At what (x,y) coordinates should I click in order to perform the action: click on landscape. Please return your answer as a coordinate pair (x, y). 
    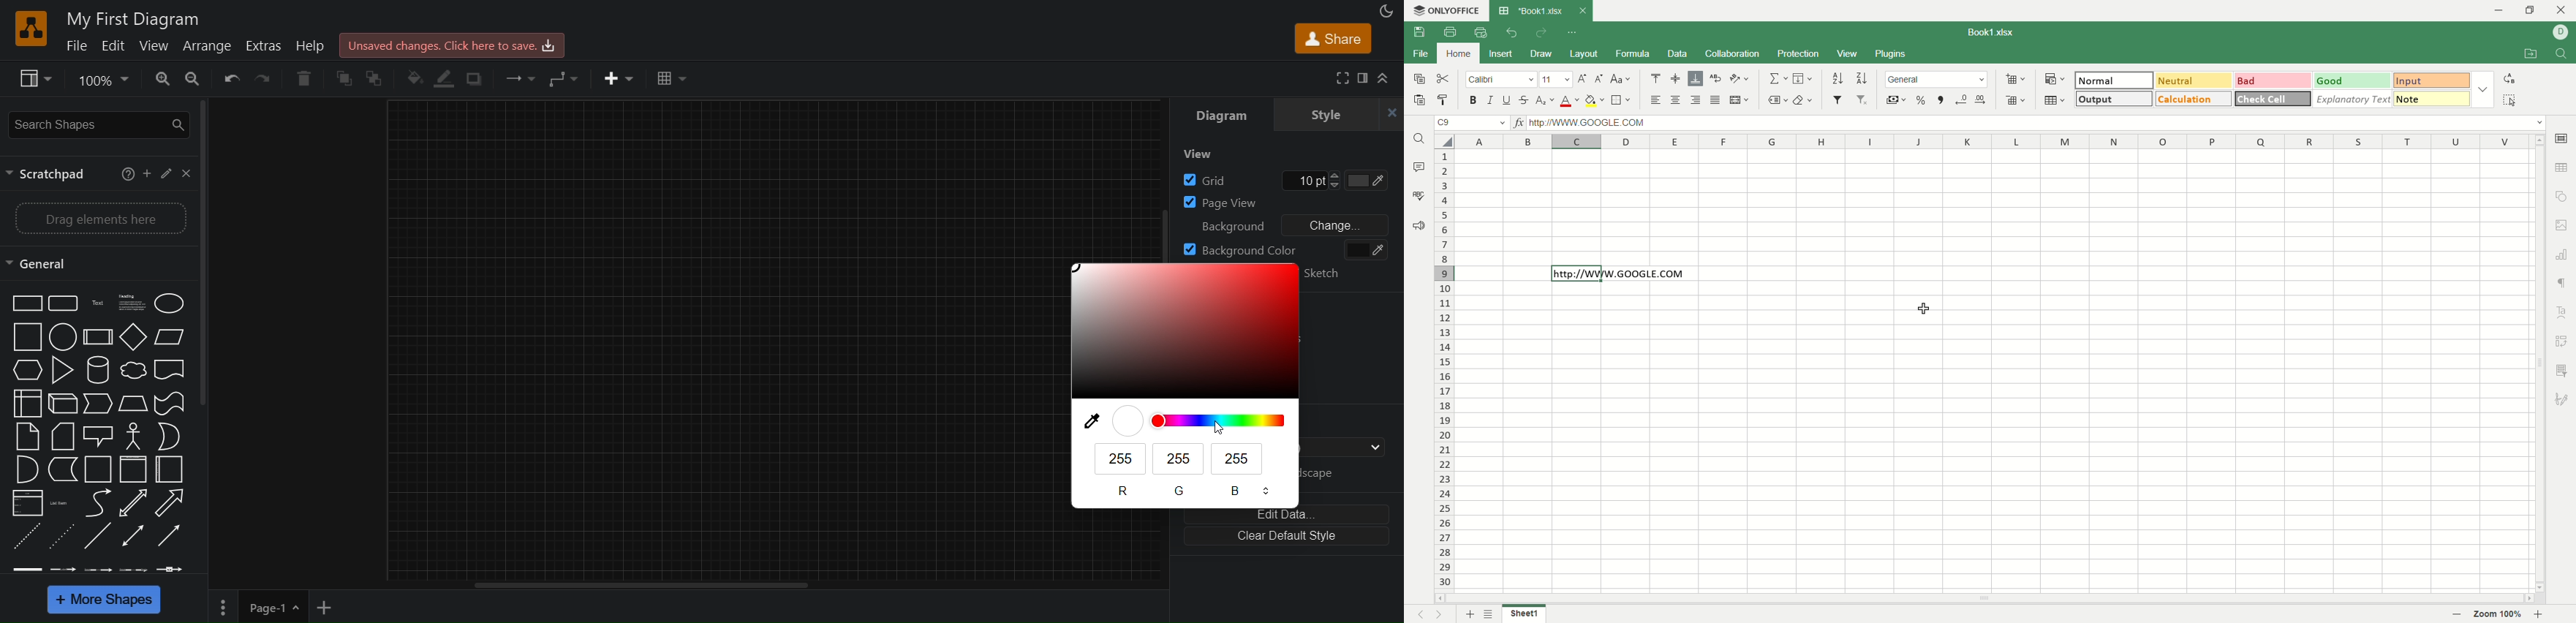
    Looking at the image, I should click on (1328, 475).